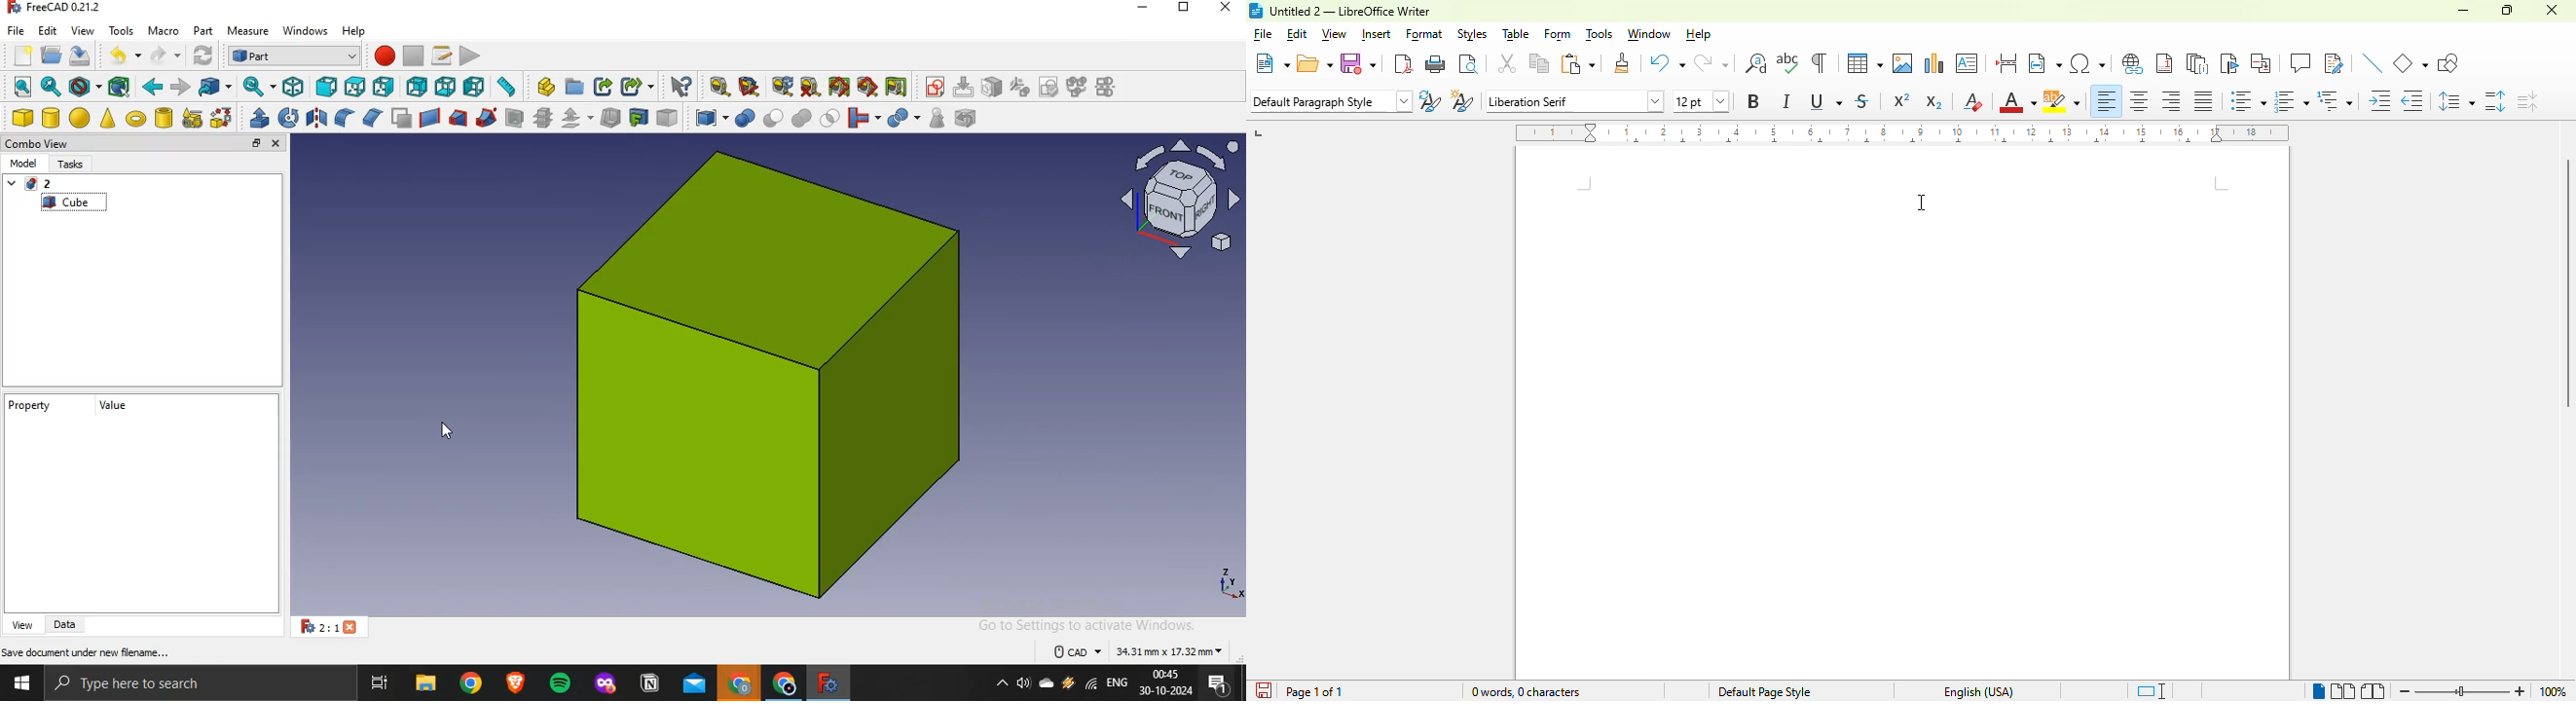  Describe the element at coordinates (258, 86) in the screenshot. I see `sync view` at that location.